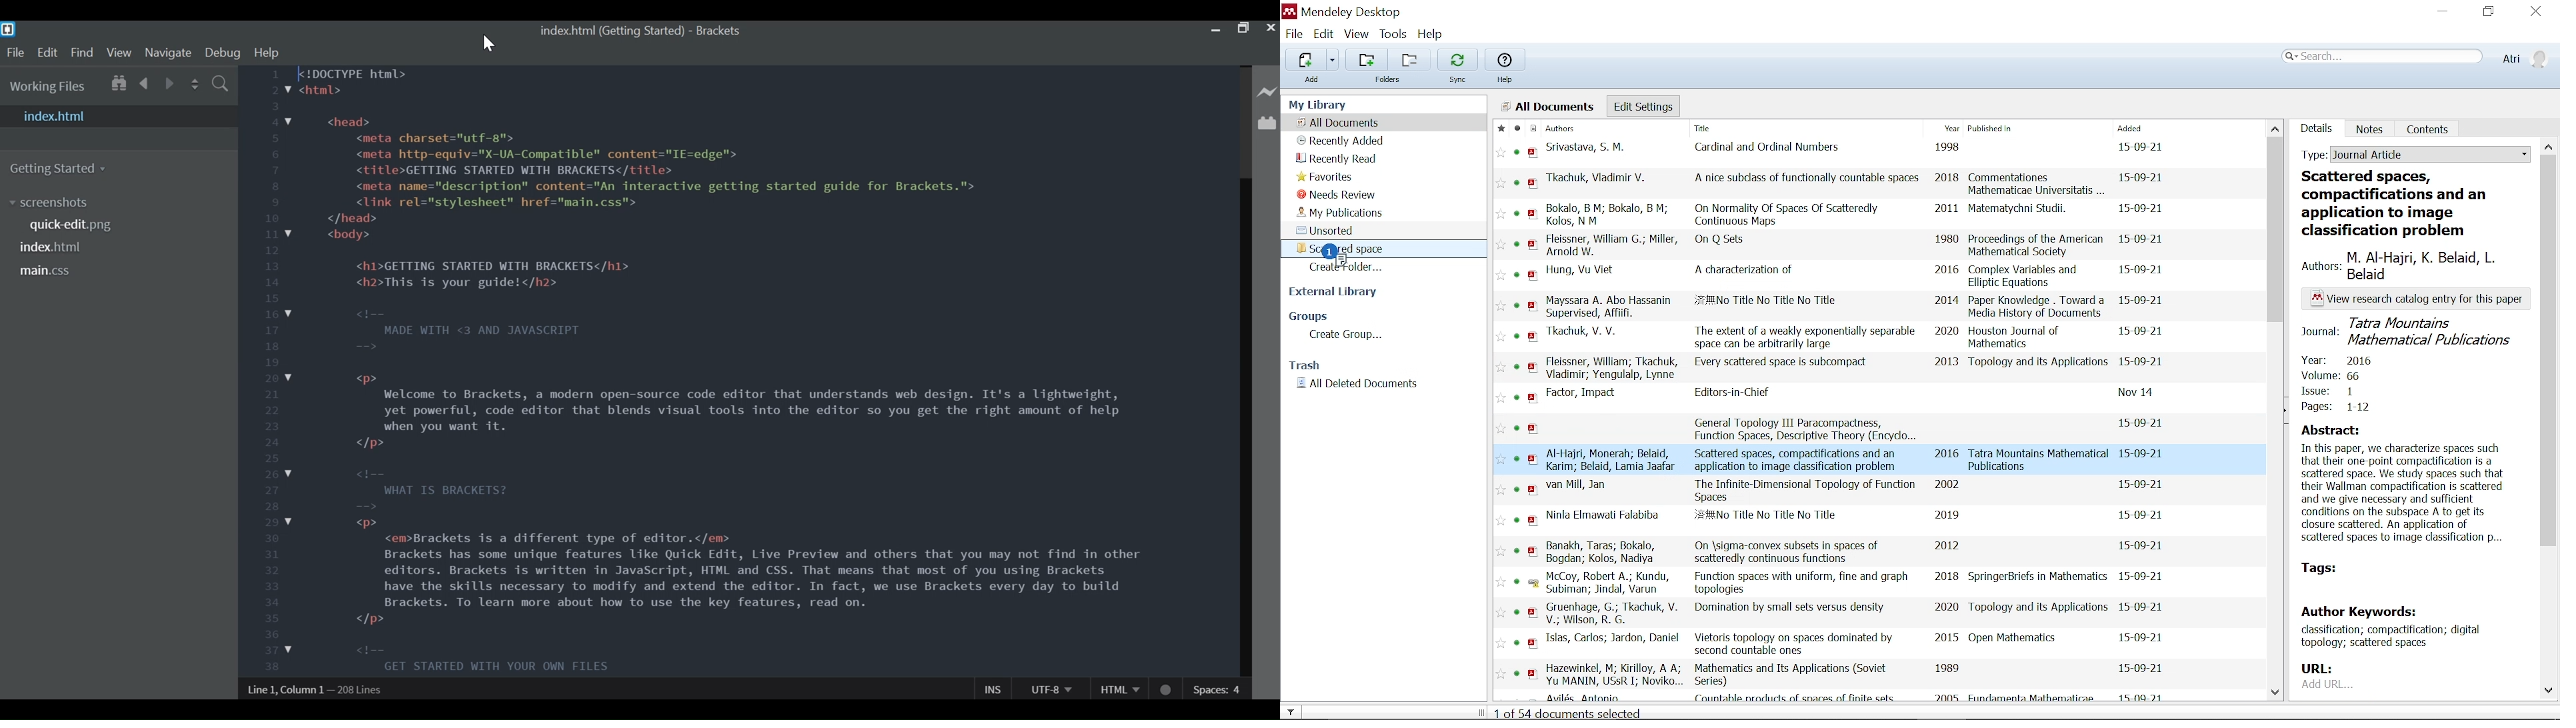 The height and width of the screenshot is (728, 2576). Describe the element at coordinates (1500, 414) in the screenshot. I see `favorites` at that location.